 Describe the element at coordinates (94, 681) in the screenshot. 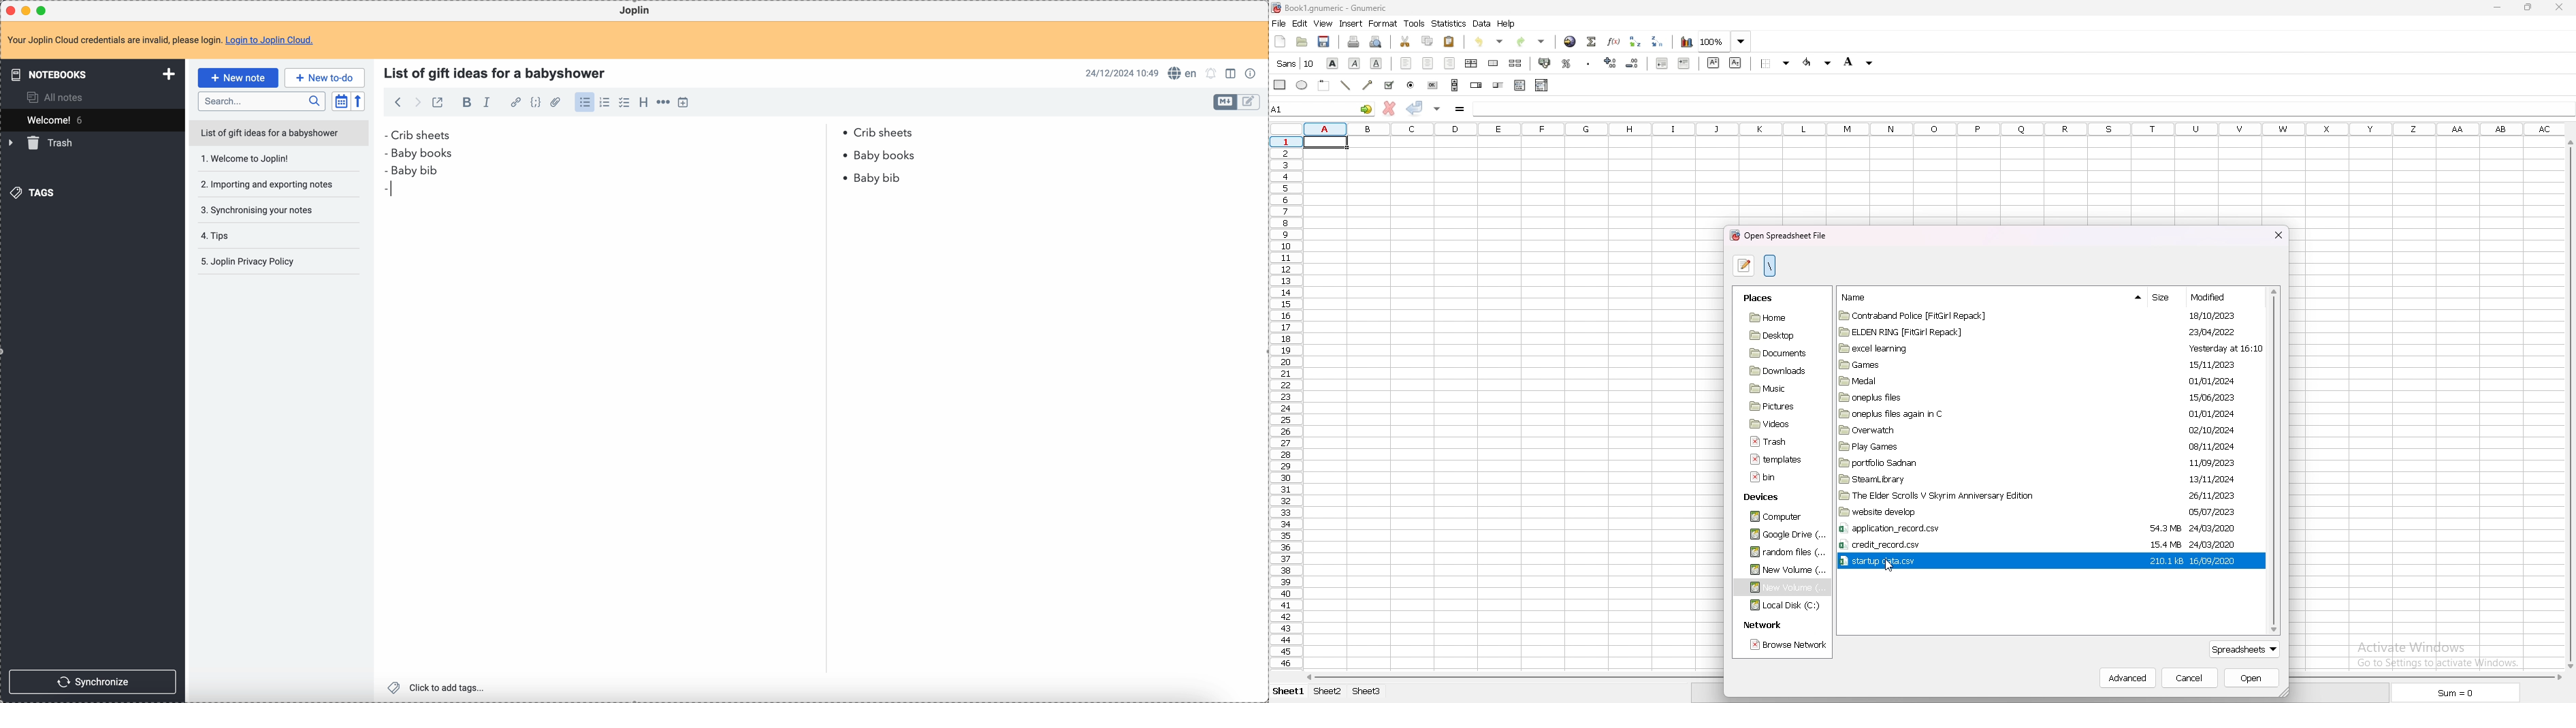

I see `synchronize` at that location.